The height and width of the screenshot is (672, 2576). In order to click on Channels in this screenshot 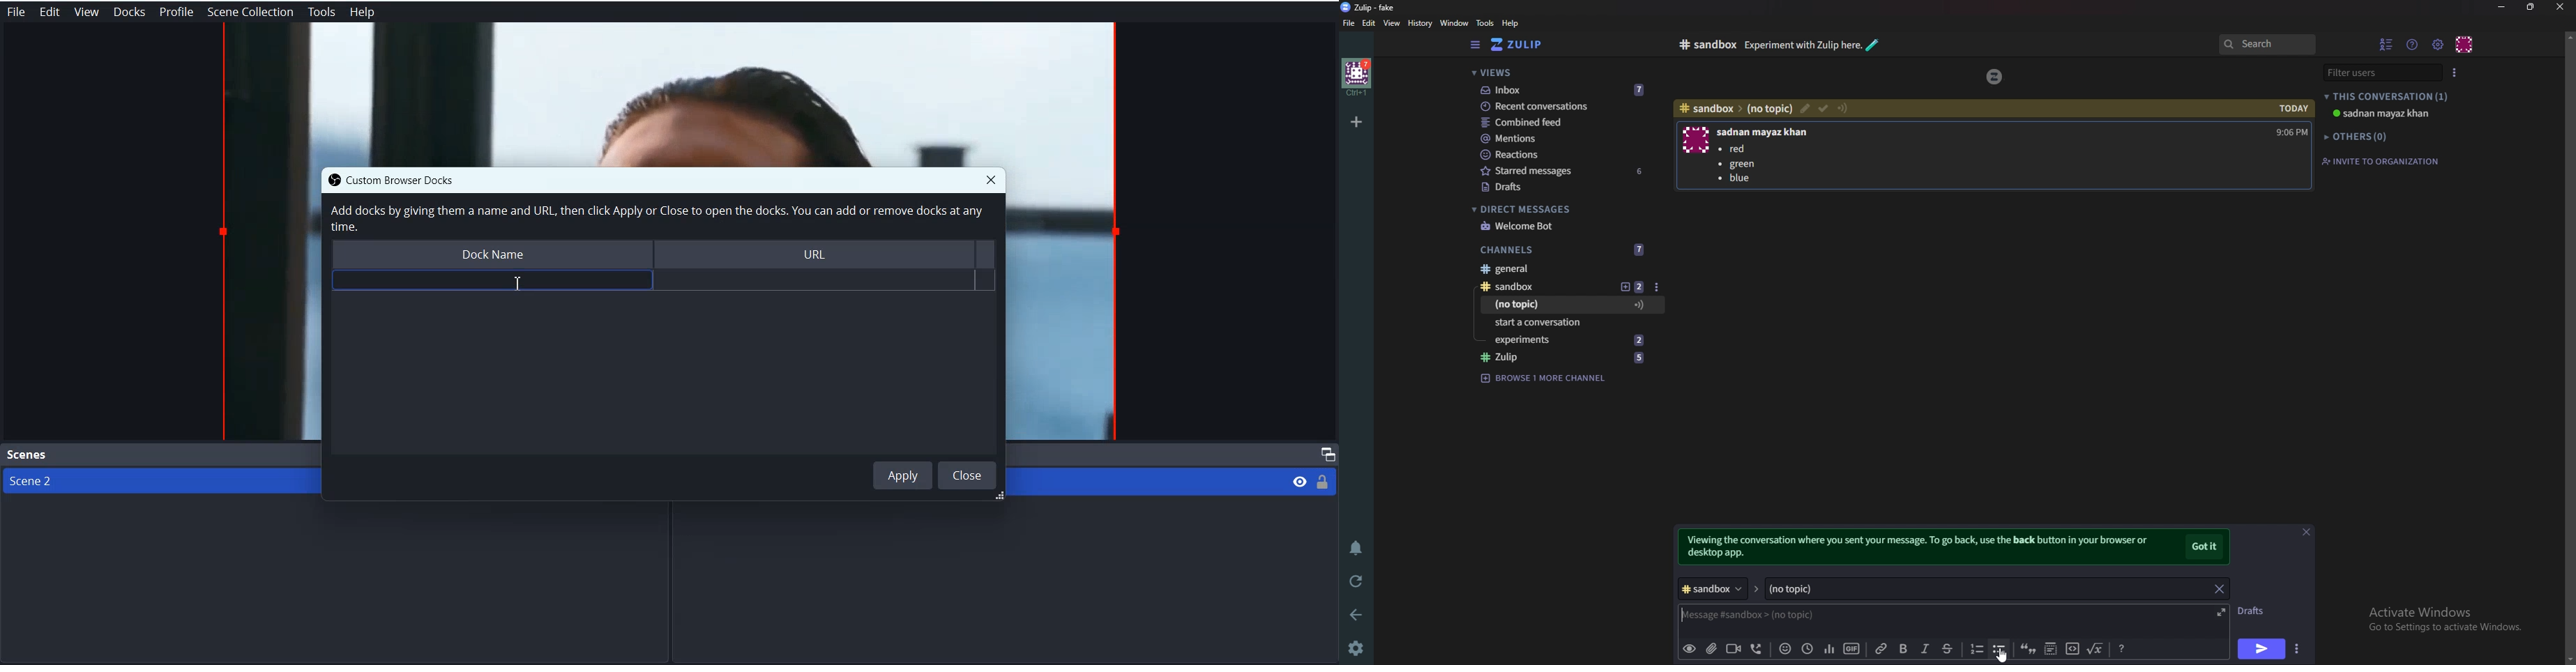, I will do `click(1563, 250)`.